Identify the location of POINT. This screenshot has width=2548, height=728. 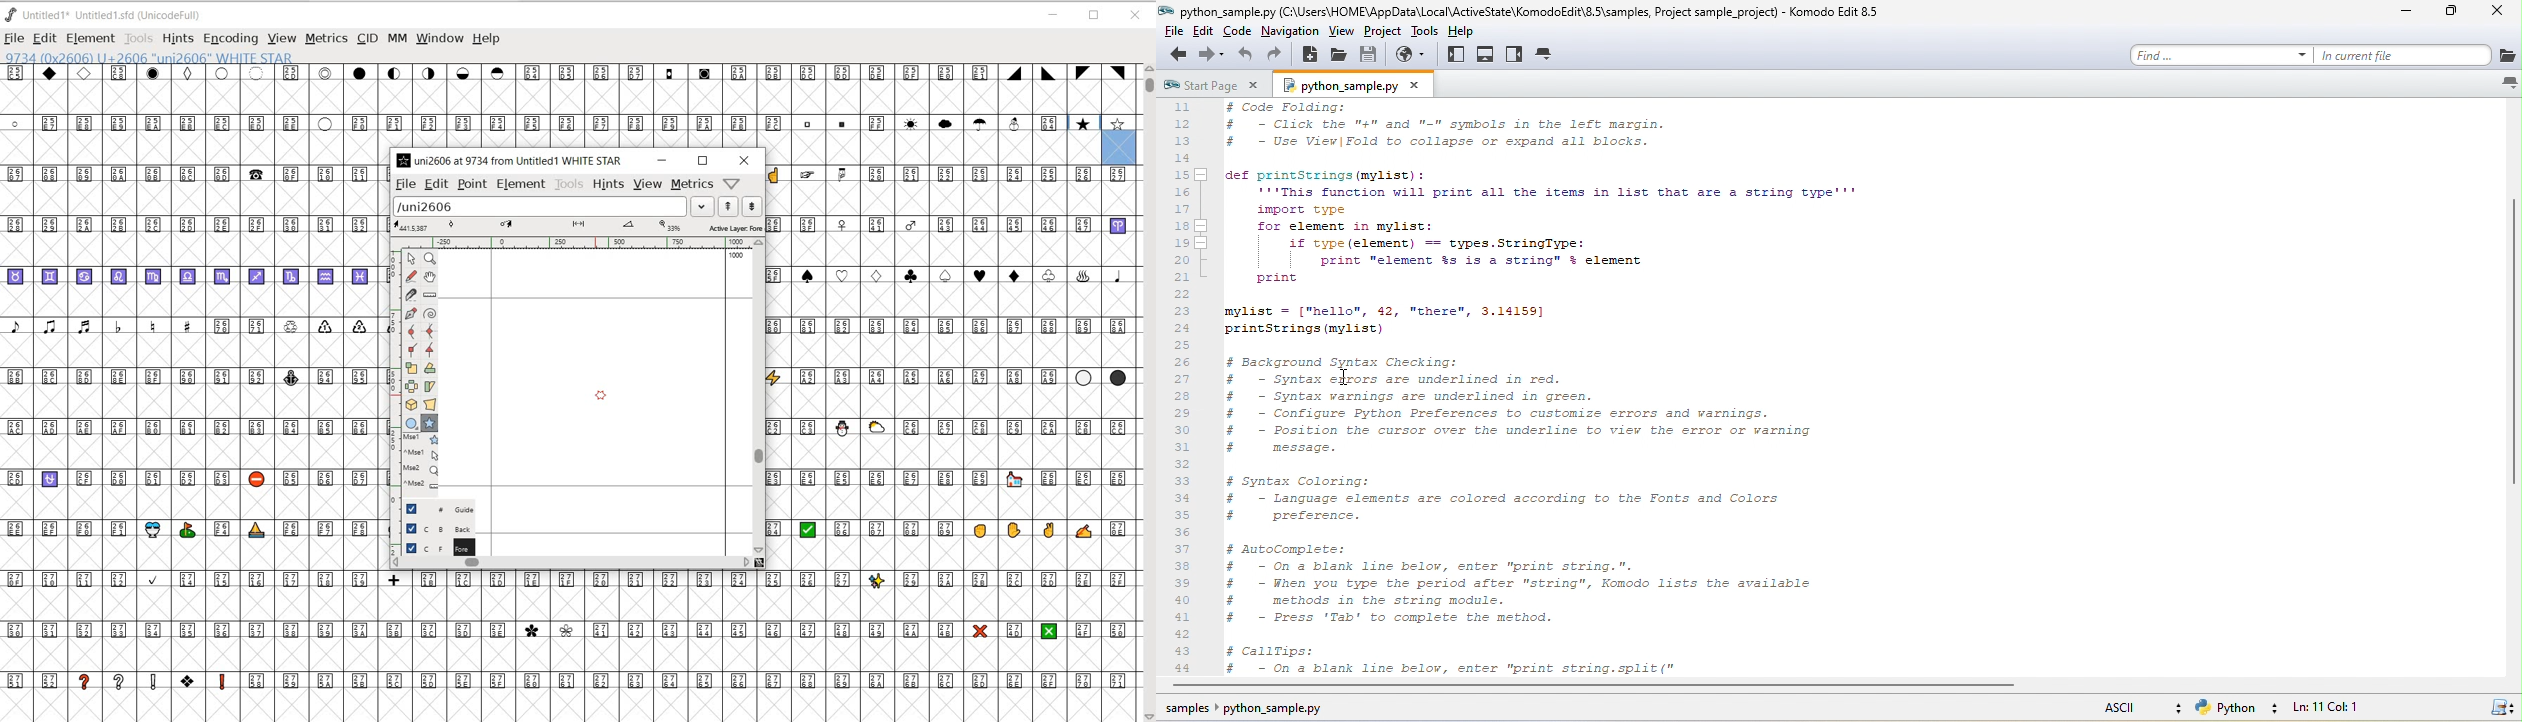
(472, 184).